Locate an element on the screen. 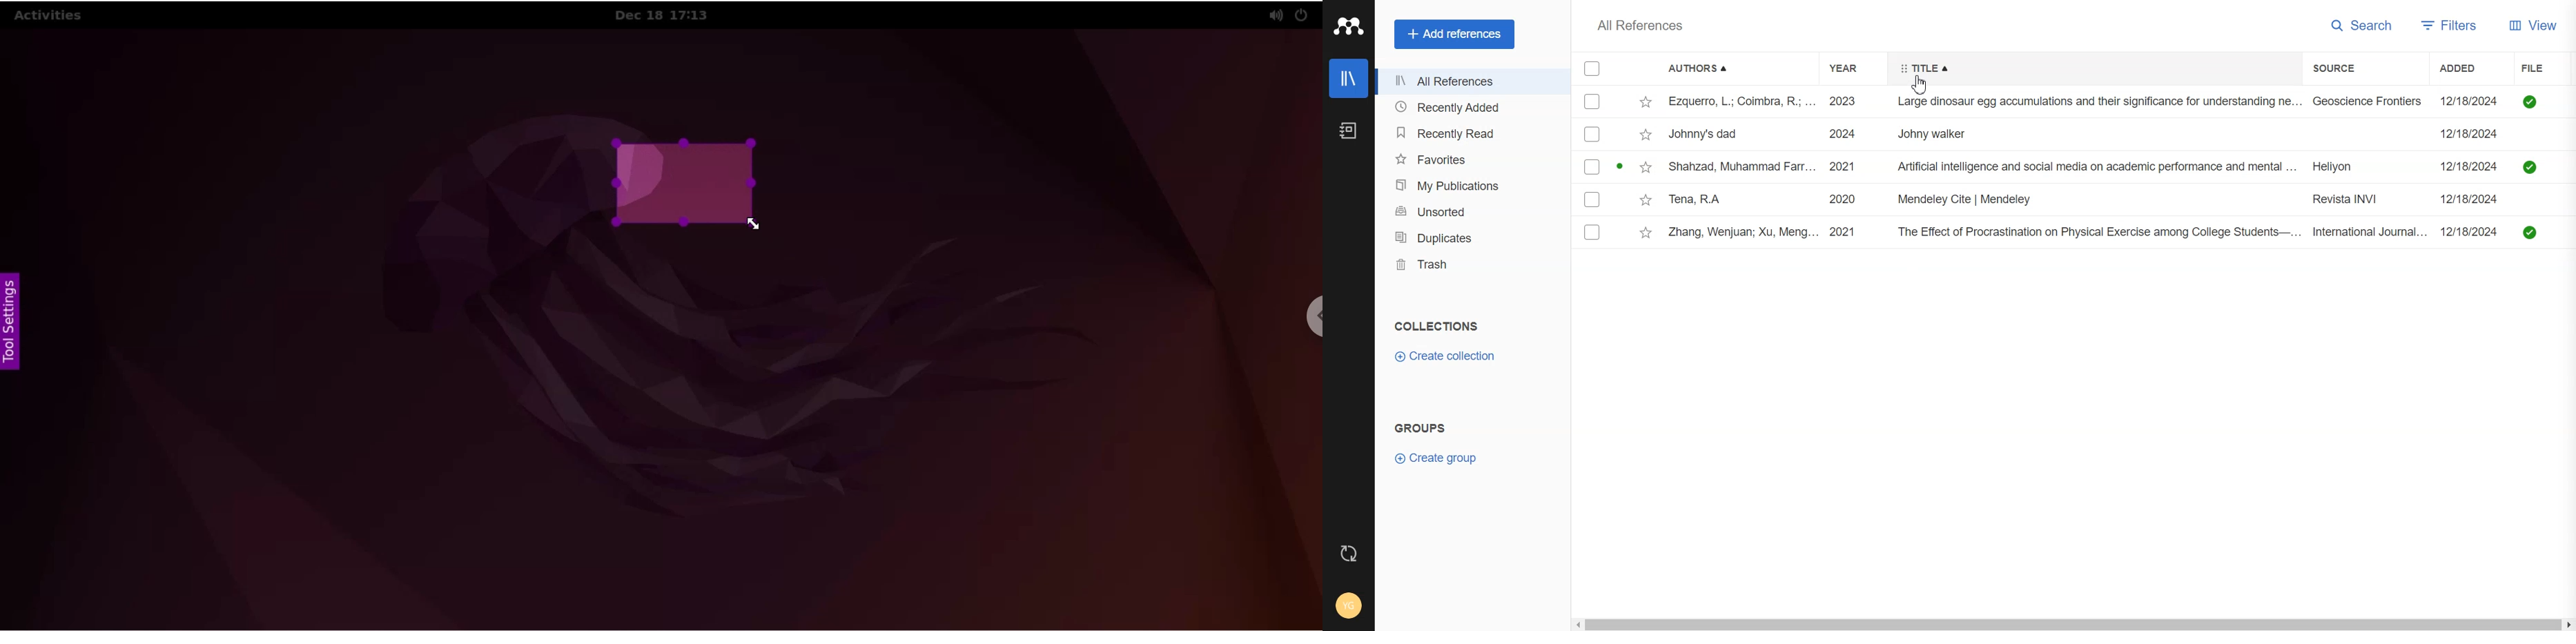 This screenshot has height=644, width=2576. All References is located at coordinates (1471, 82).